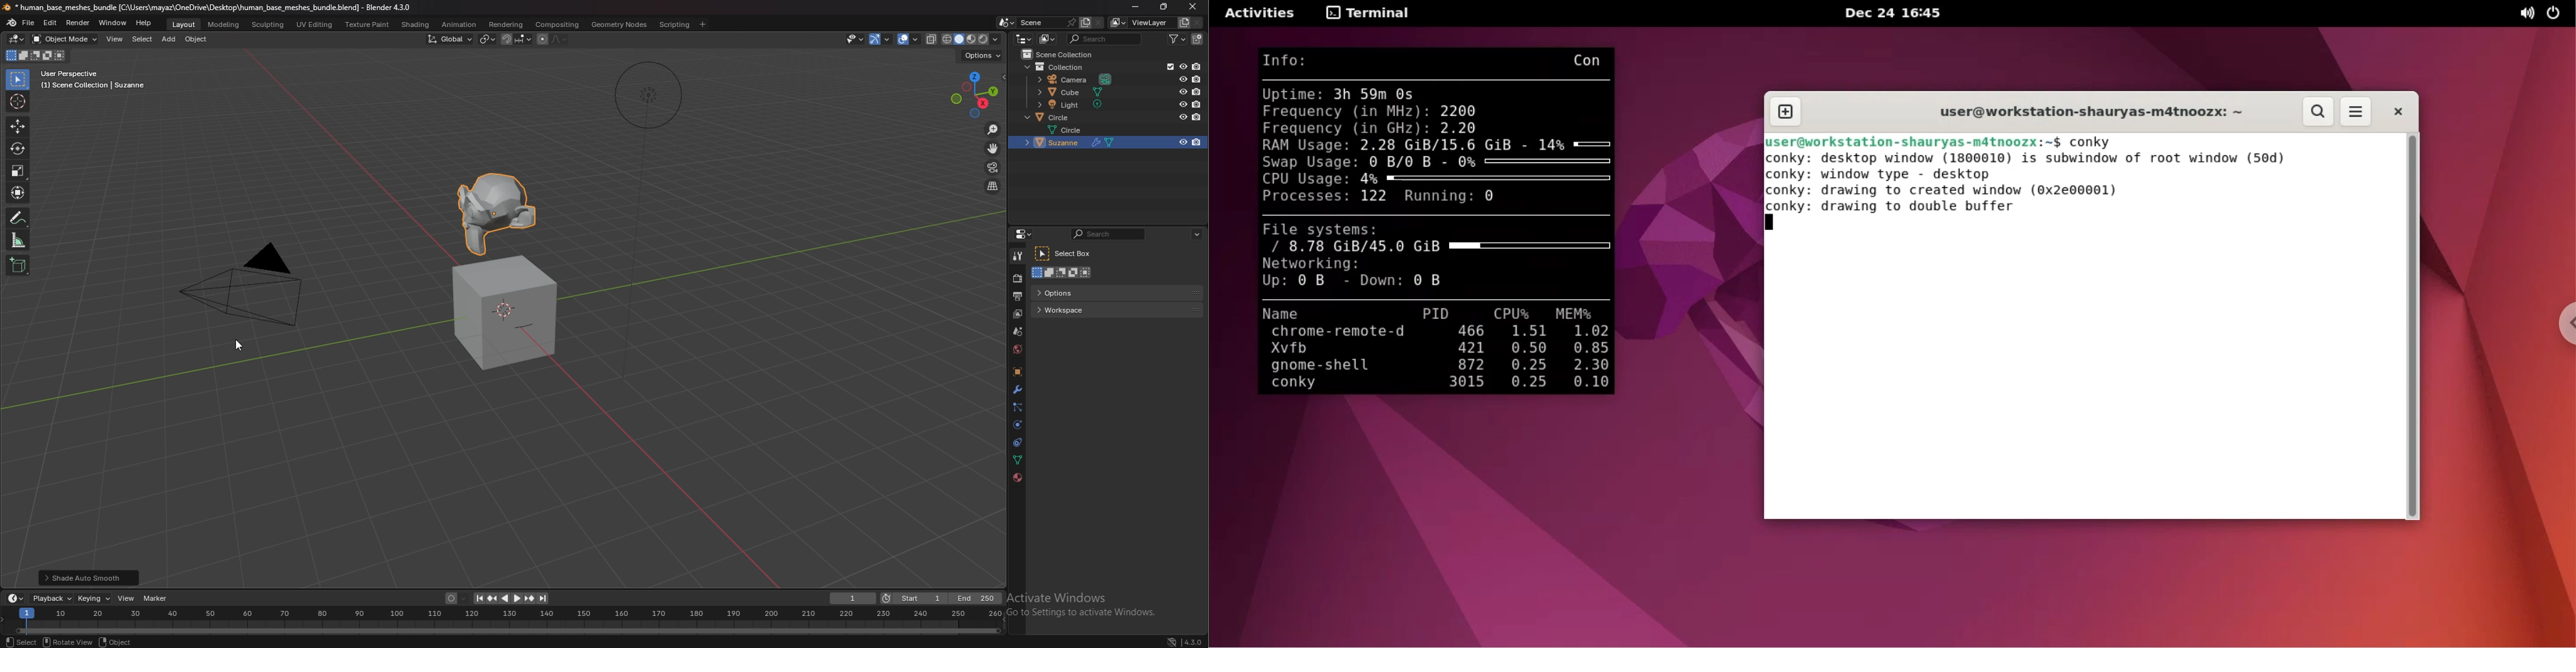 The width and height of the screenshot is (2576, 672). I want to click on select box, so click(1068, 254).